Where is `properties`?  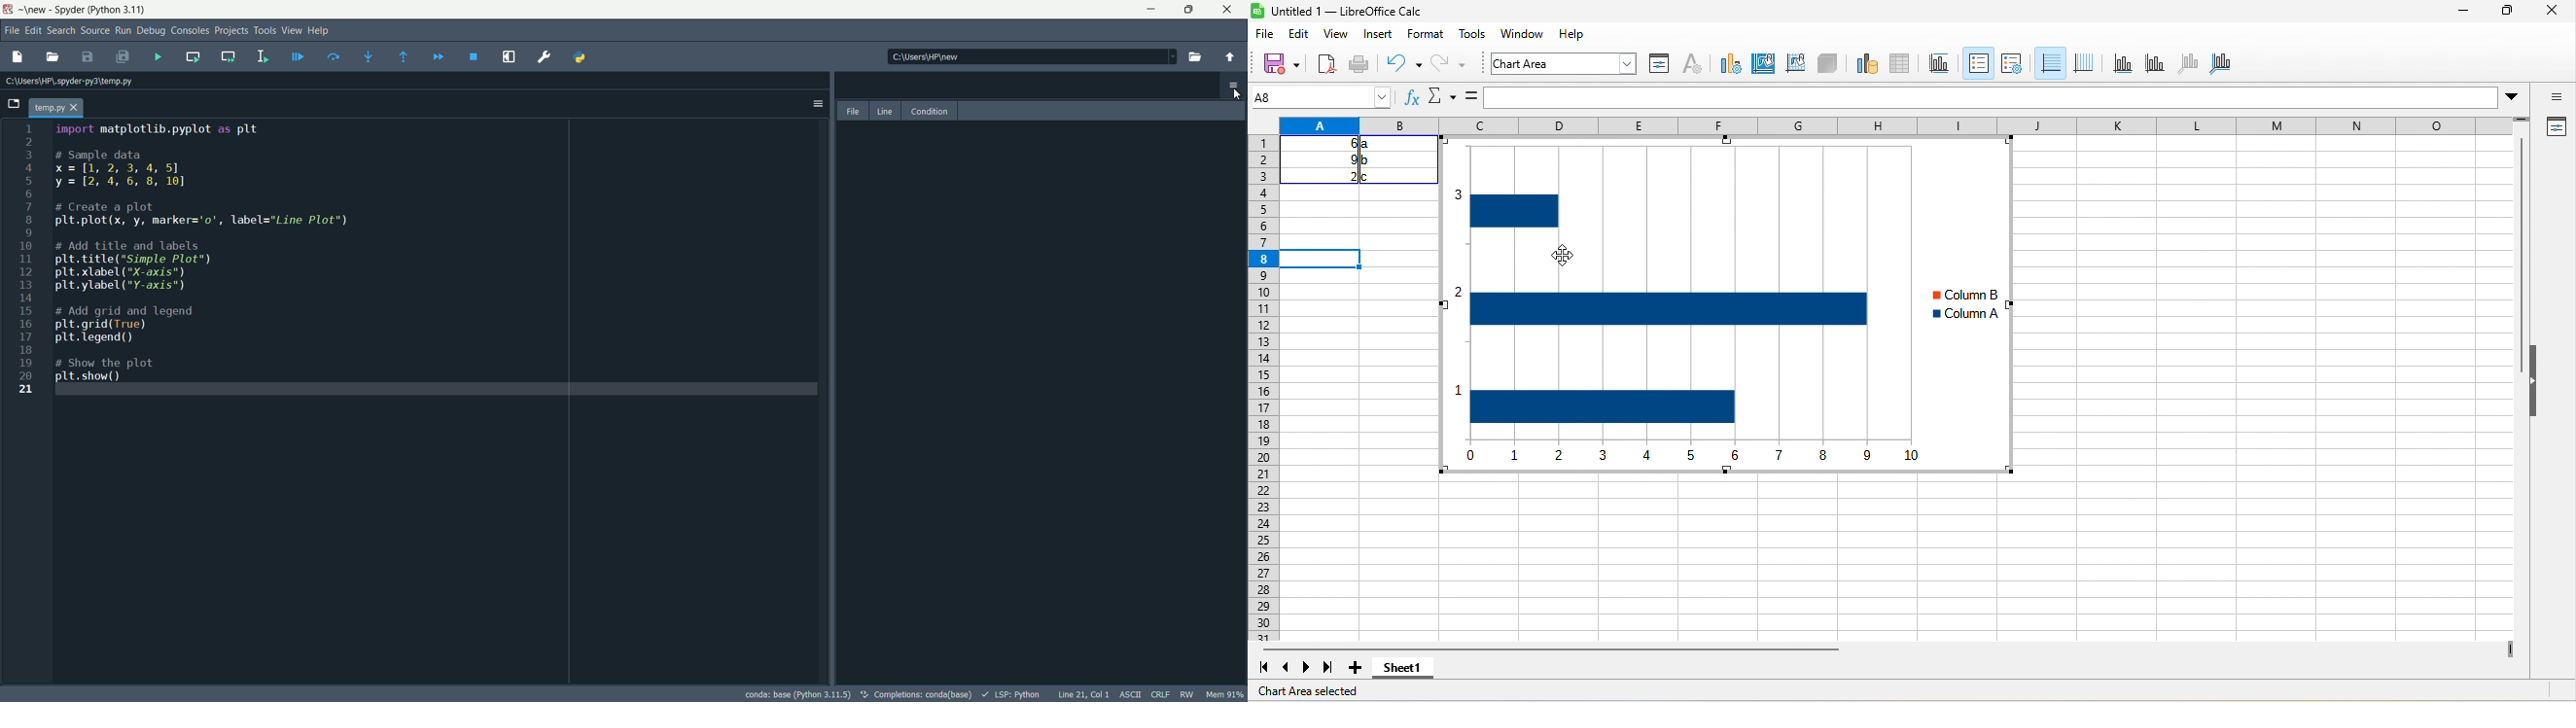
properties is located at coordinates (2558, 126).